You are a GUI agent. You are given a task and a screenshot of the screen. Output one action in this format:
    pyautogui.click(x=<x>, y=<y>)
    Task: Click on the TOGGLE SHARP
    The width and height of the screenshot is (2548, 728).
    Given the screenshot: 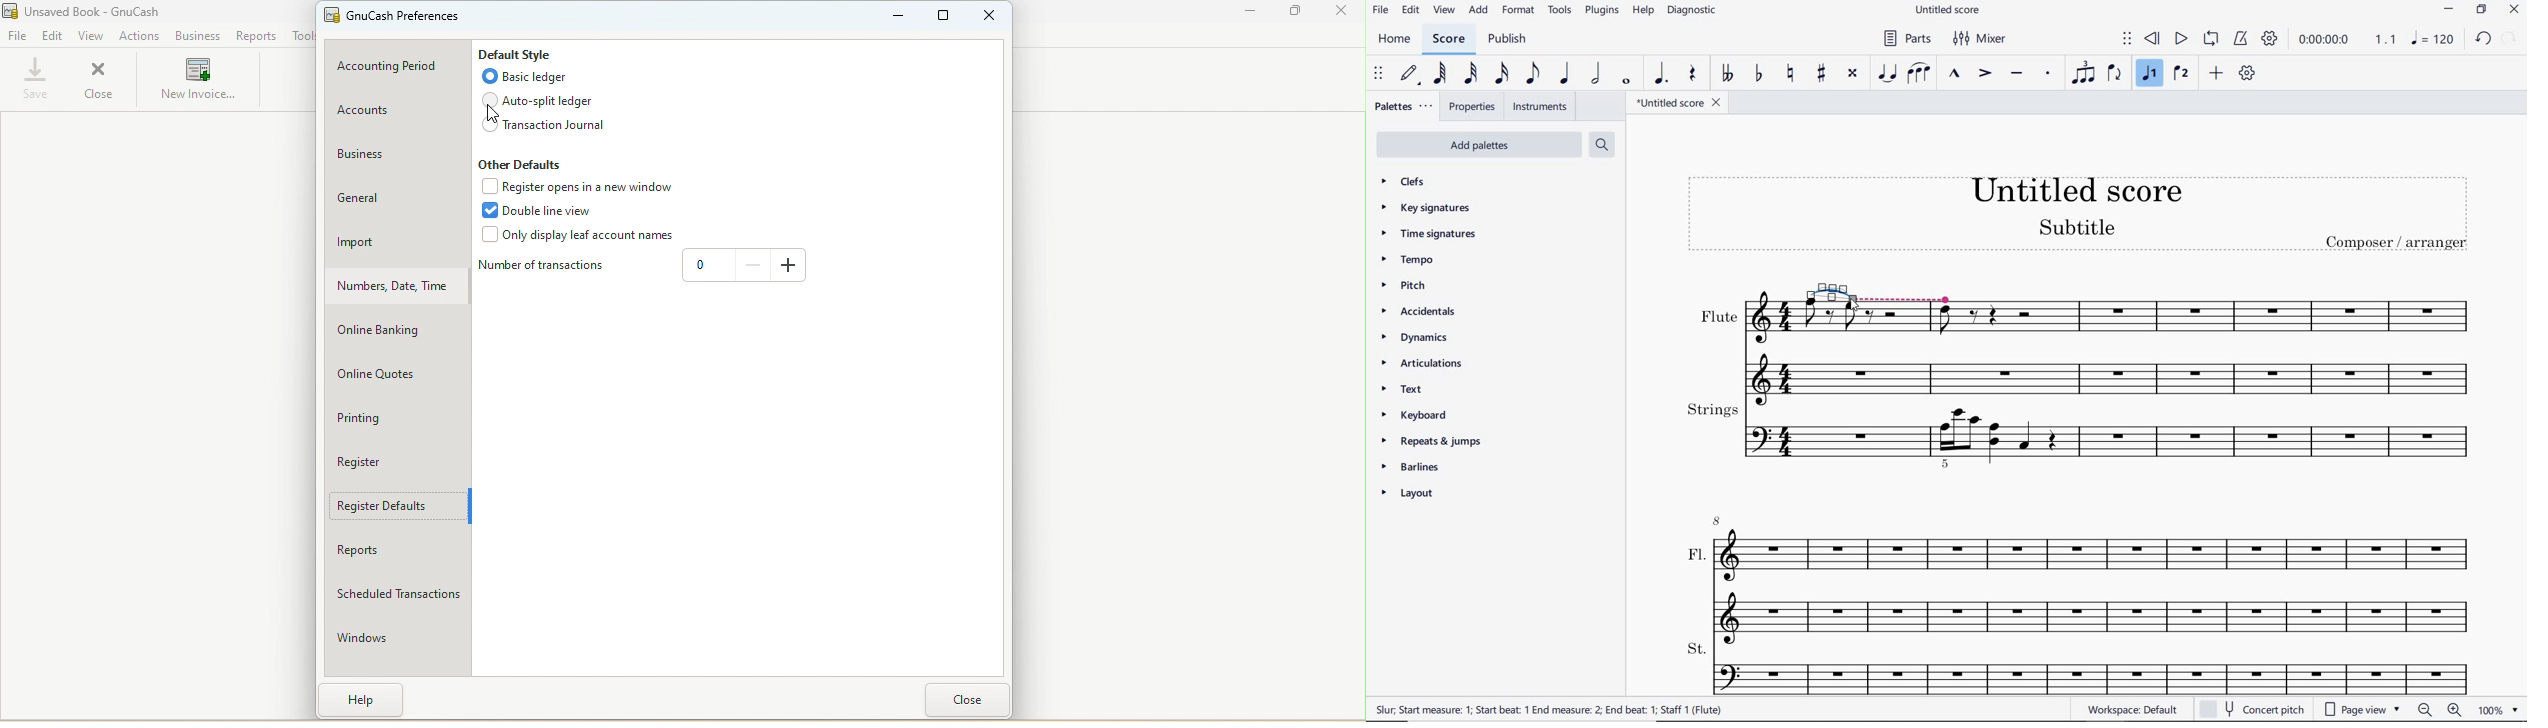 What is the action you would take?
    pyautogui.click(x=1820, y=74)
    